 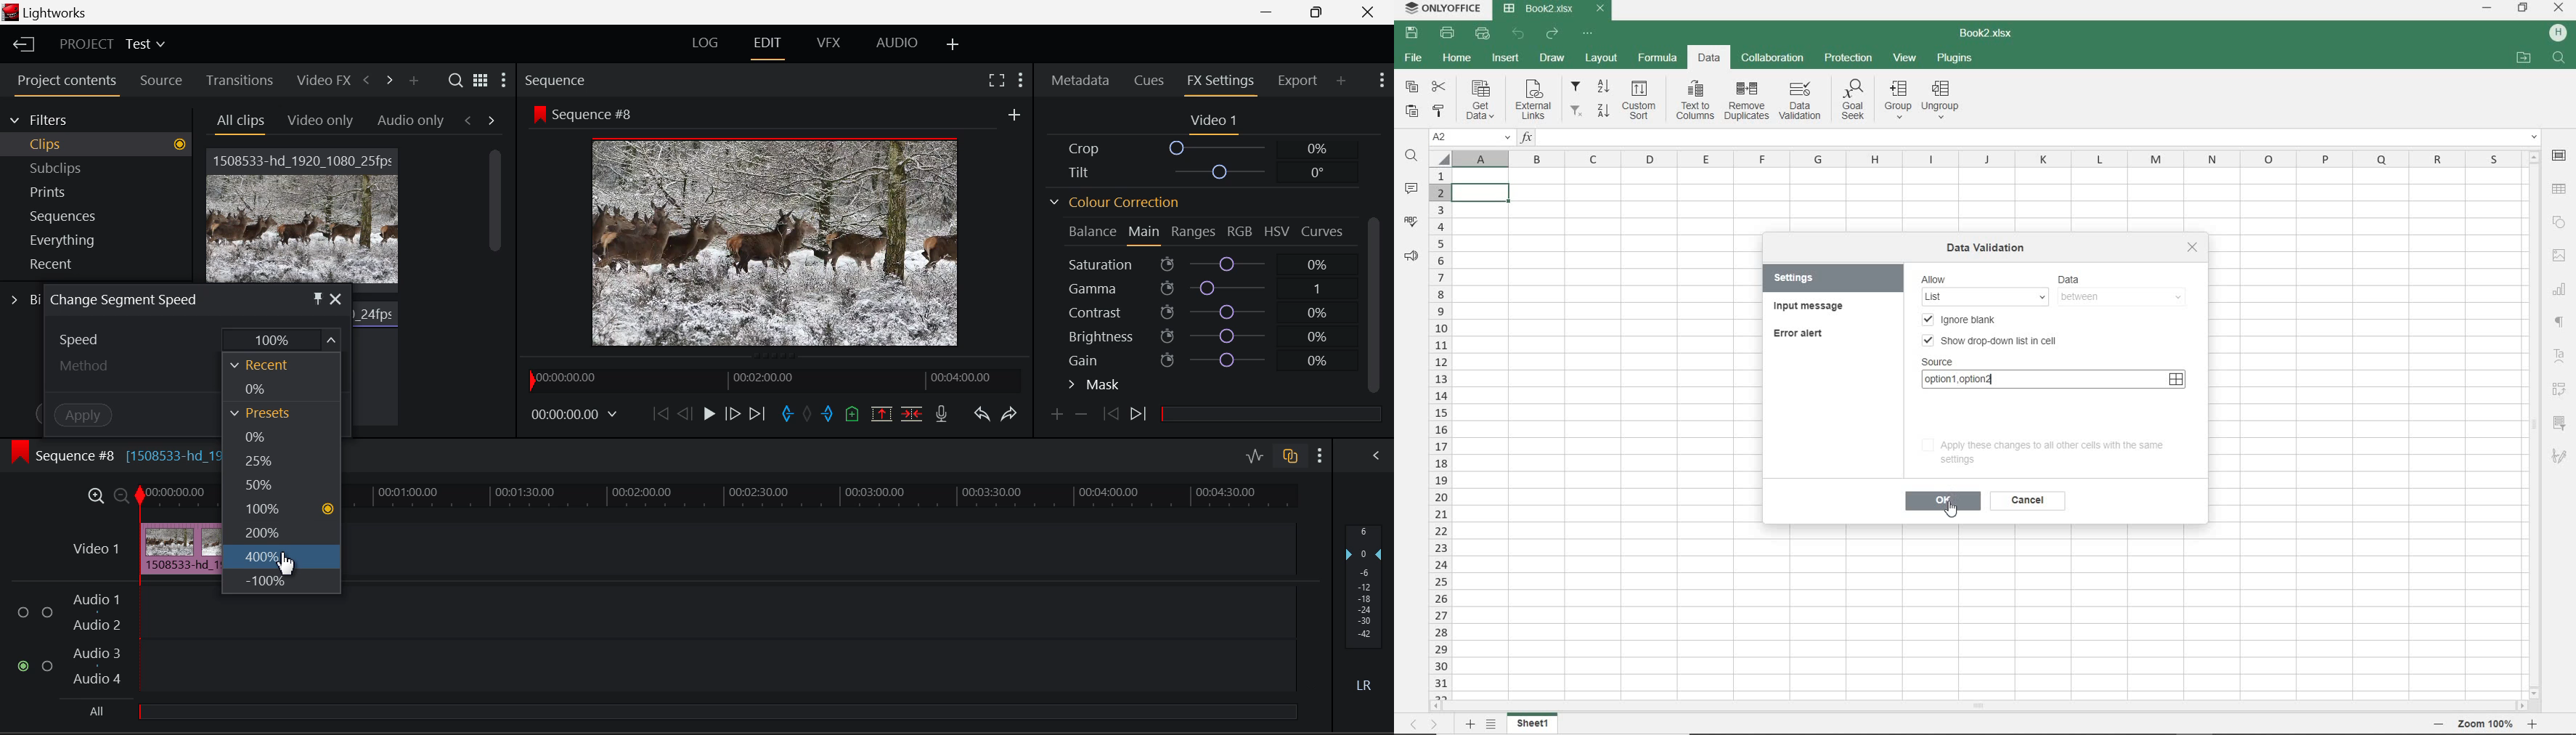 What do you see at coordinates (1150, 81) in the screenshot?
I see `Cues` at bounding box center [1150, 81].